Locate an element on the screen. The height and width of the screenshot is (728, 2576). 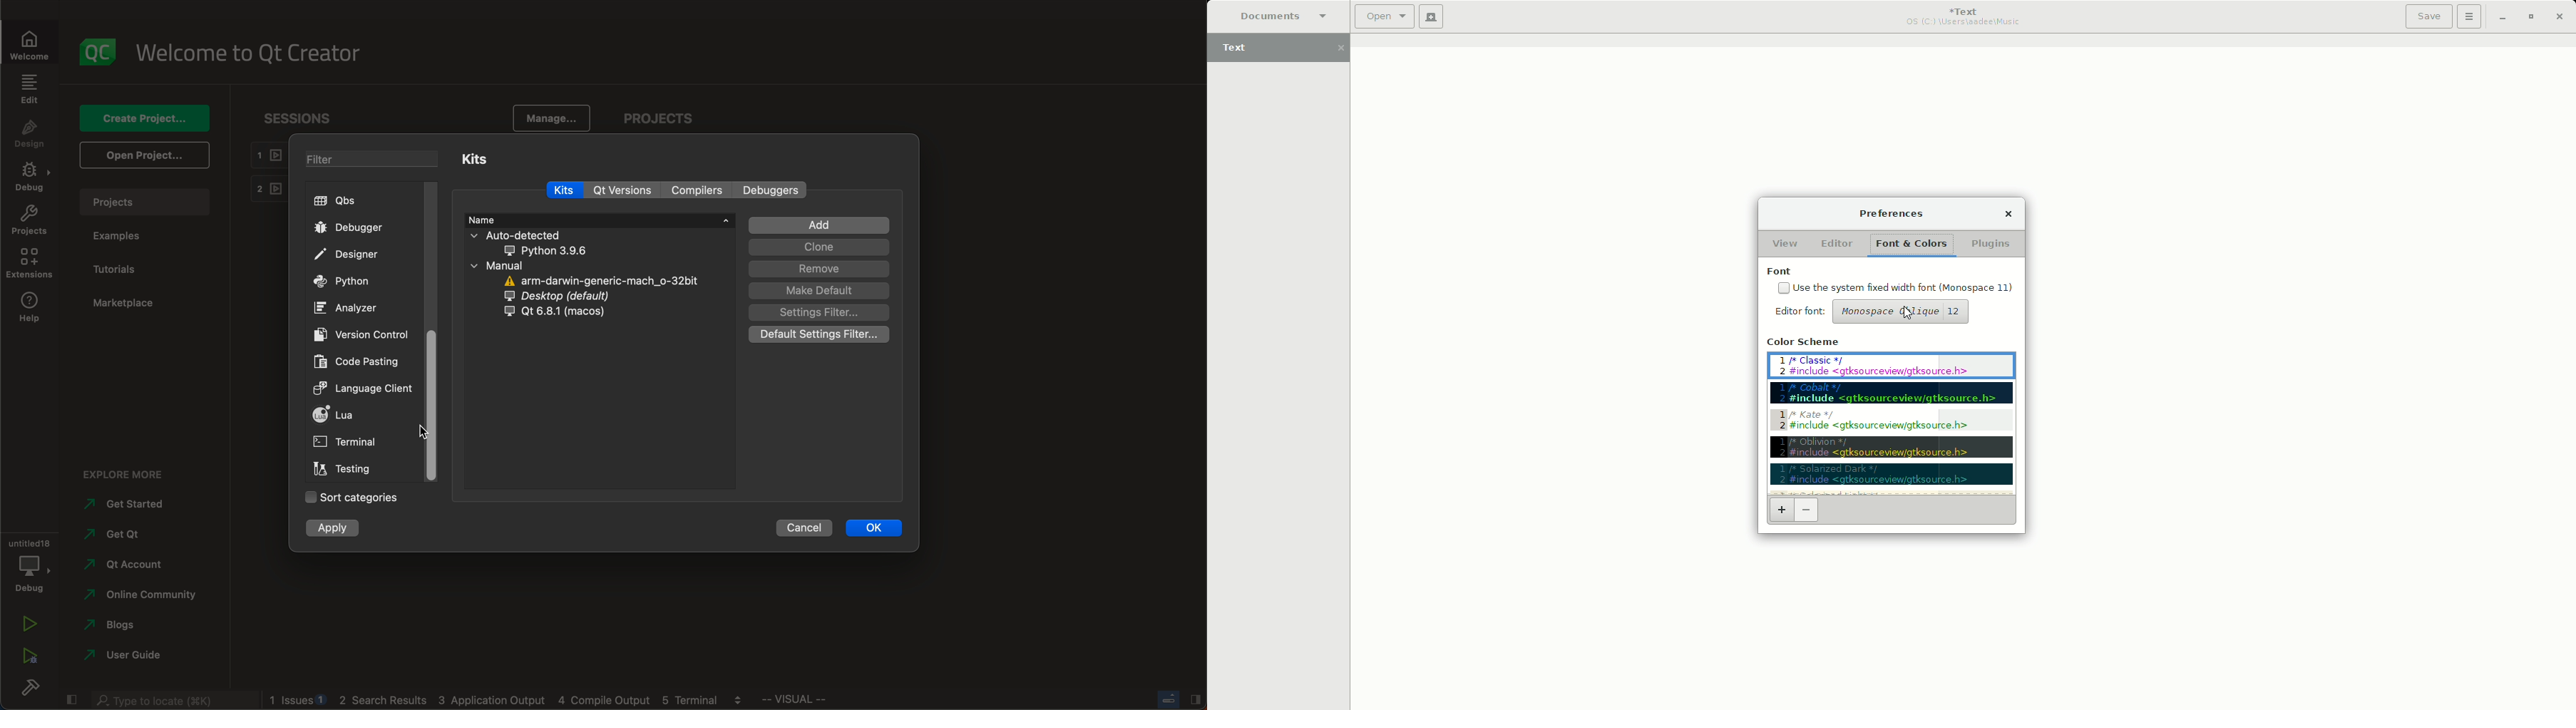
kits is located at coordinates (567, 191).